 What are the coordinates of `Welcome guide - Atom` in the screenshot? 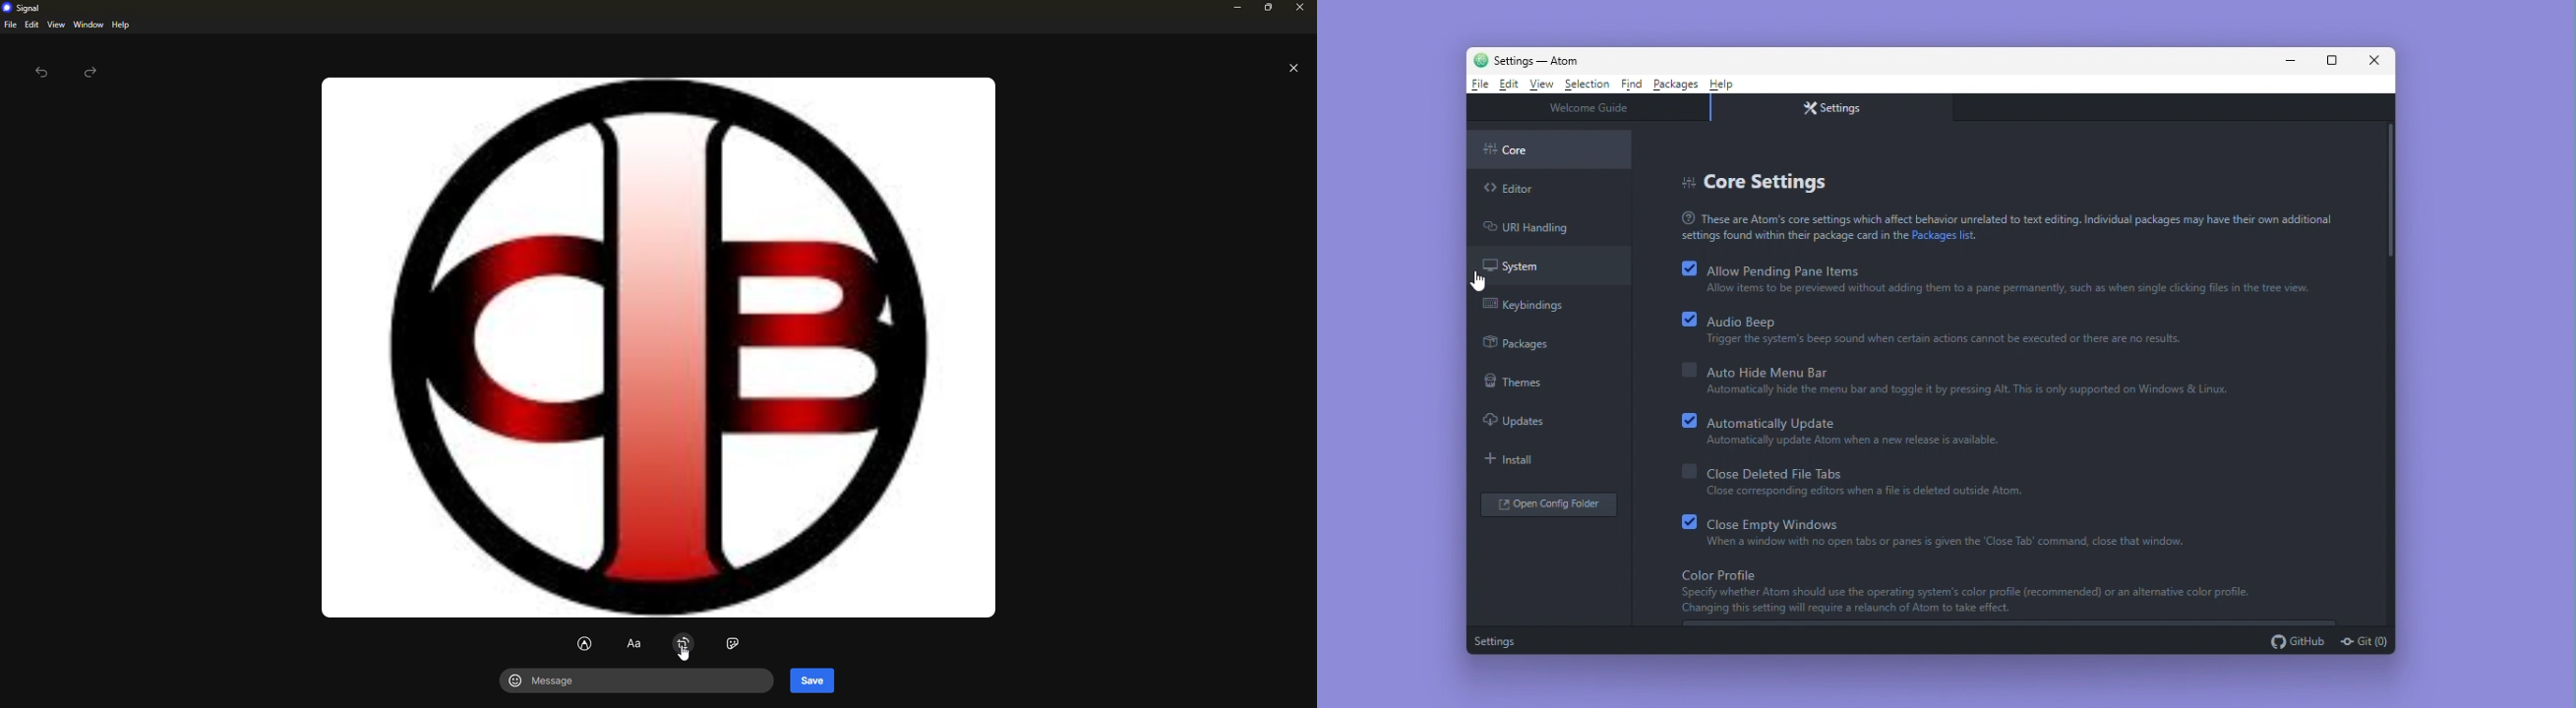 It's located at (1545, 59).